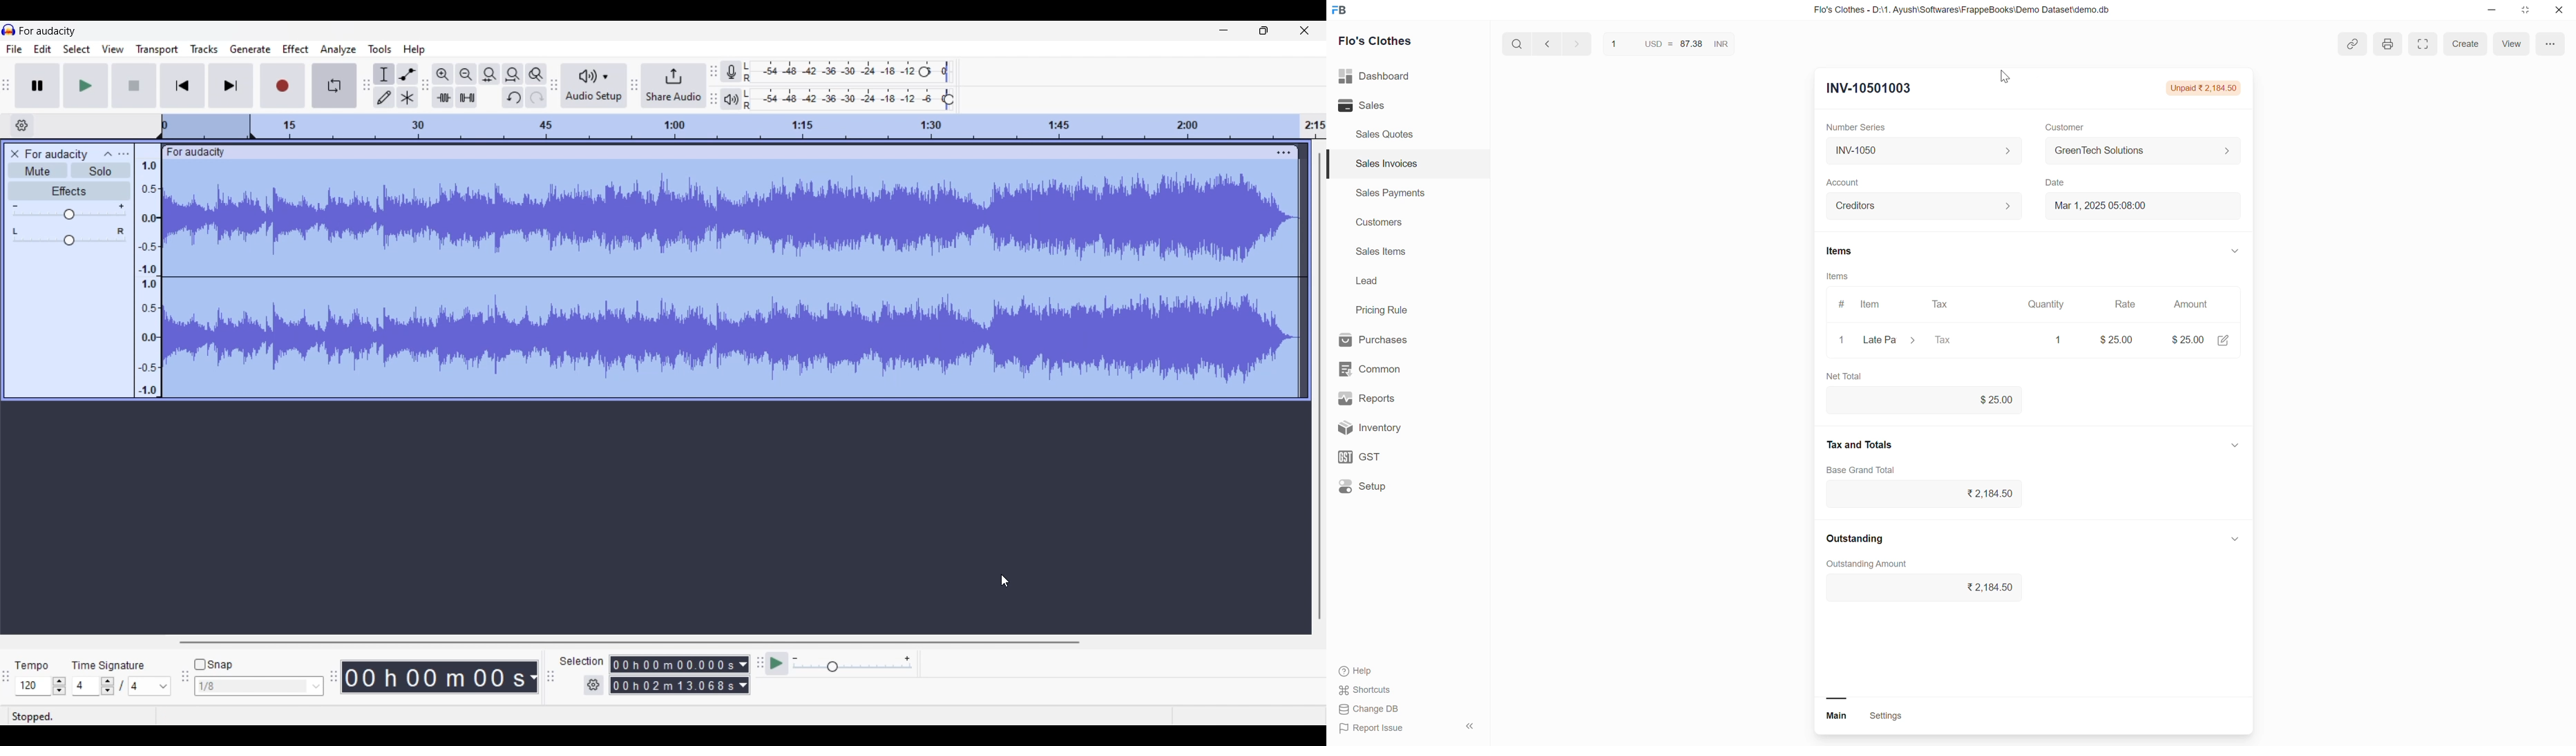 Image resolution: width=2576 pixels, height=756 pixels. Describe the element at coordinates (2560, 11) in the screenshot. I see `close ` at that location.